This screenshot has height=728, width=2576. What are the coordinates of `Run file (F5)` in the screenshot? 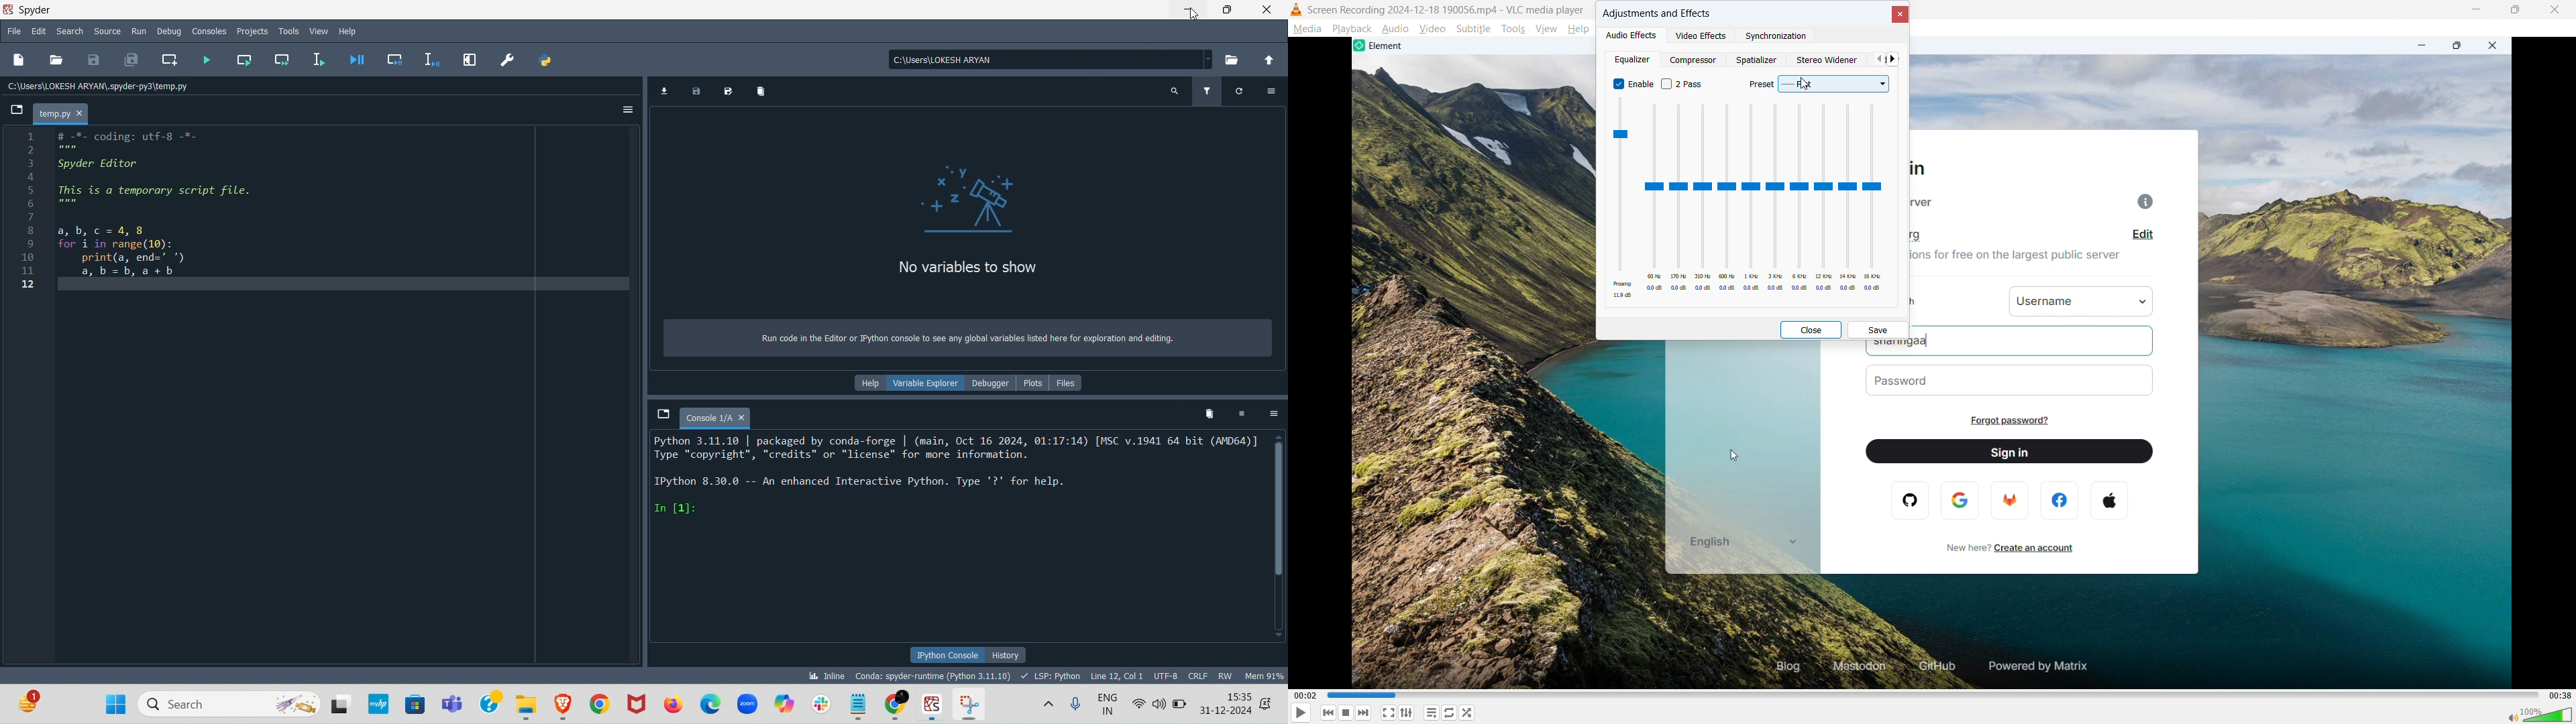 It's located at (209, 60).